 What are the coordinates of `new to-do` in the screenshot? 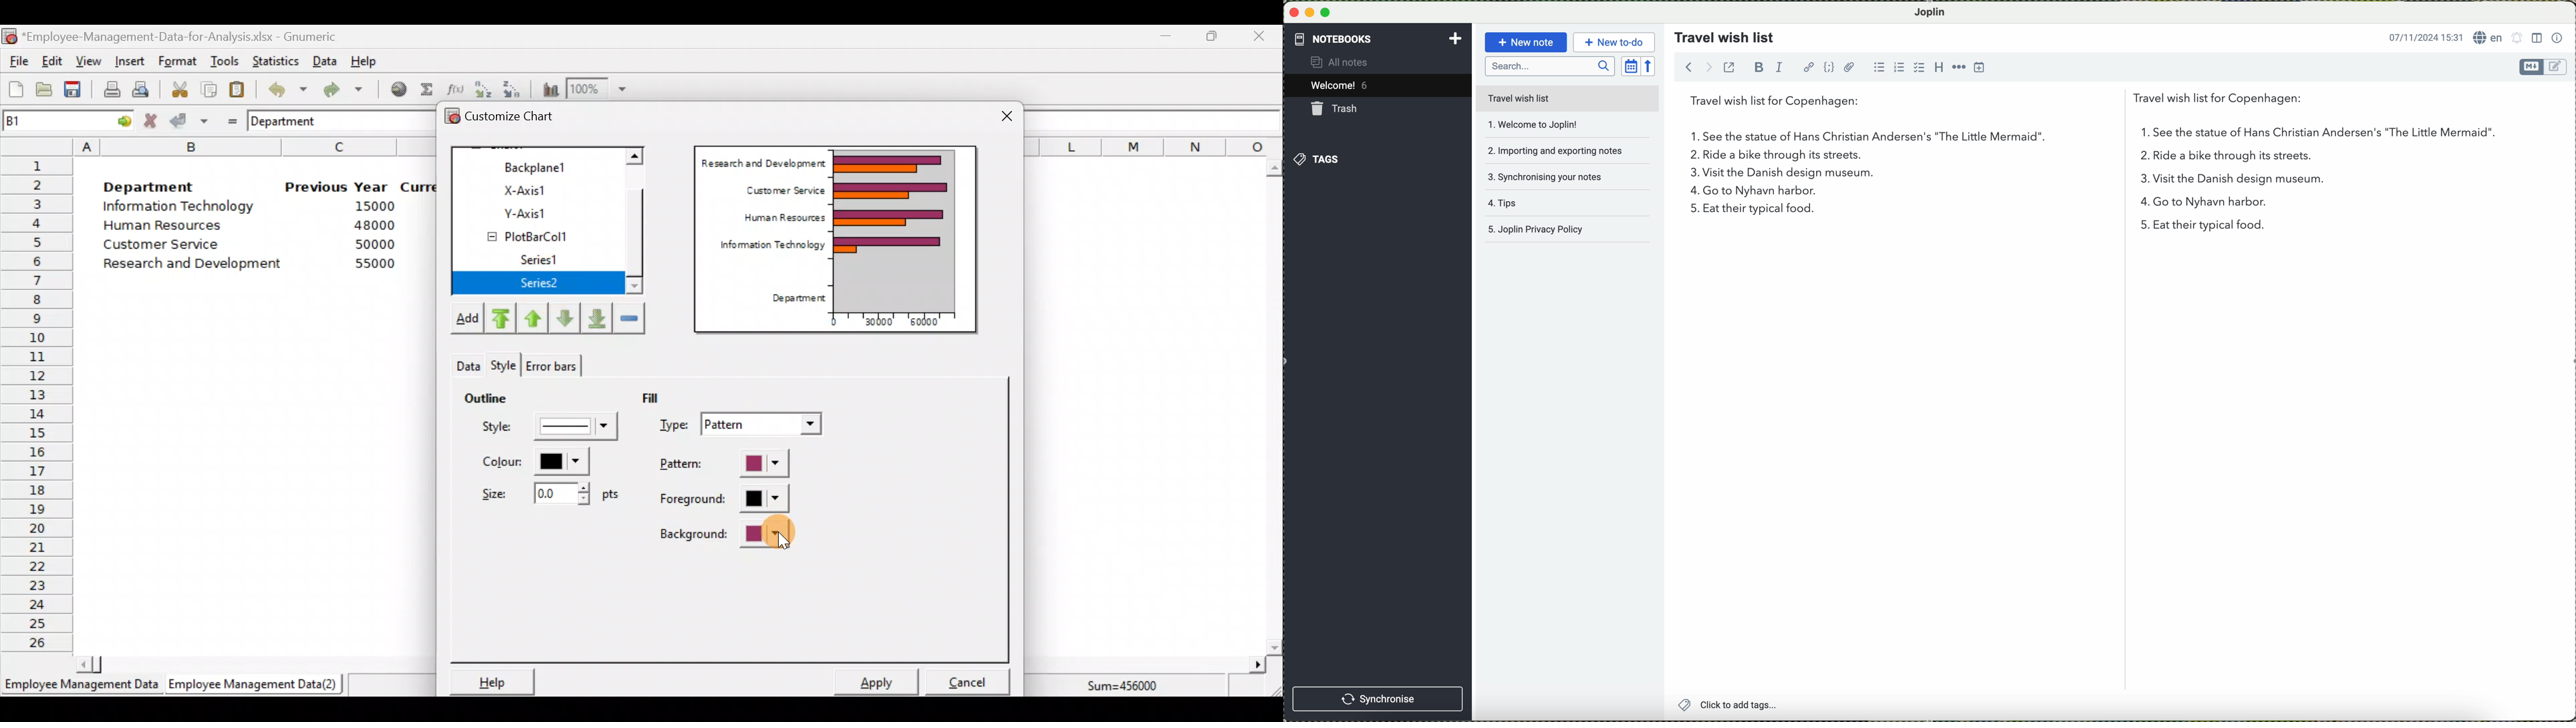 It's located at (1614, 41).